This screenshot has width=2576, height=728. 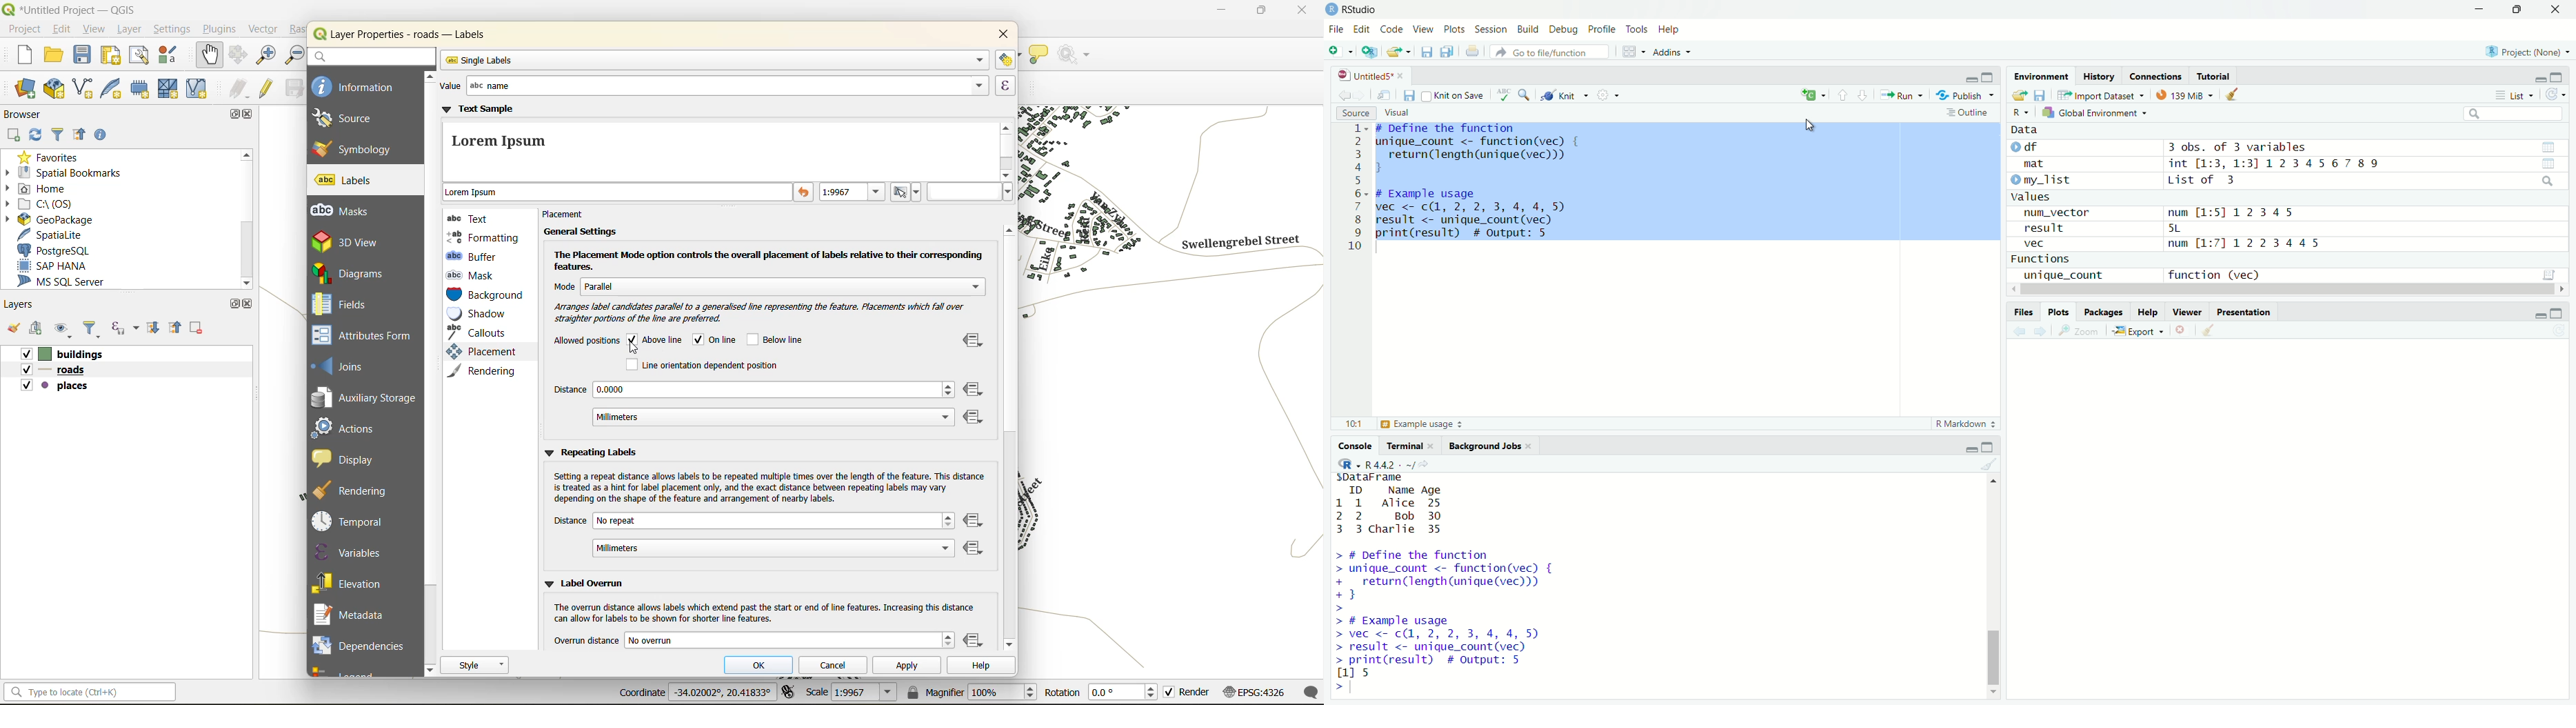 I want to click on back, so click(x=1346, y=95).